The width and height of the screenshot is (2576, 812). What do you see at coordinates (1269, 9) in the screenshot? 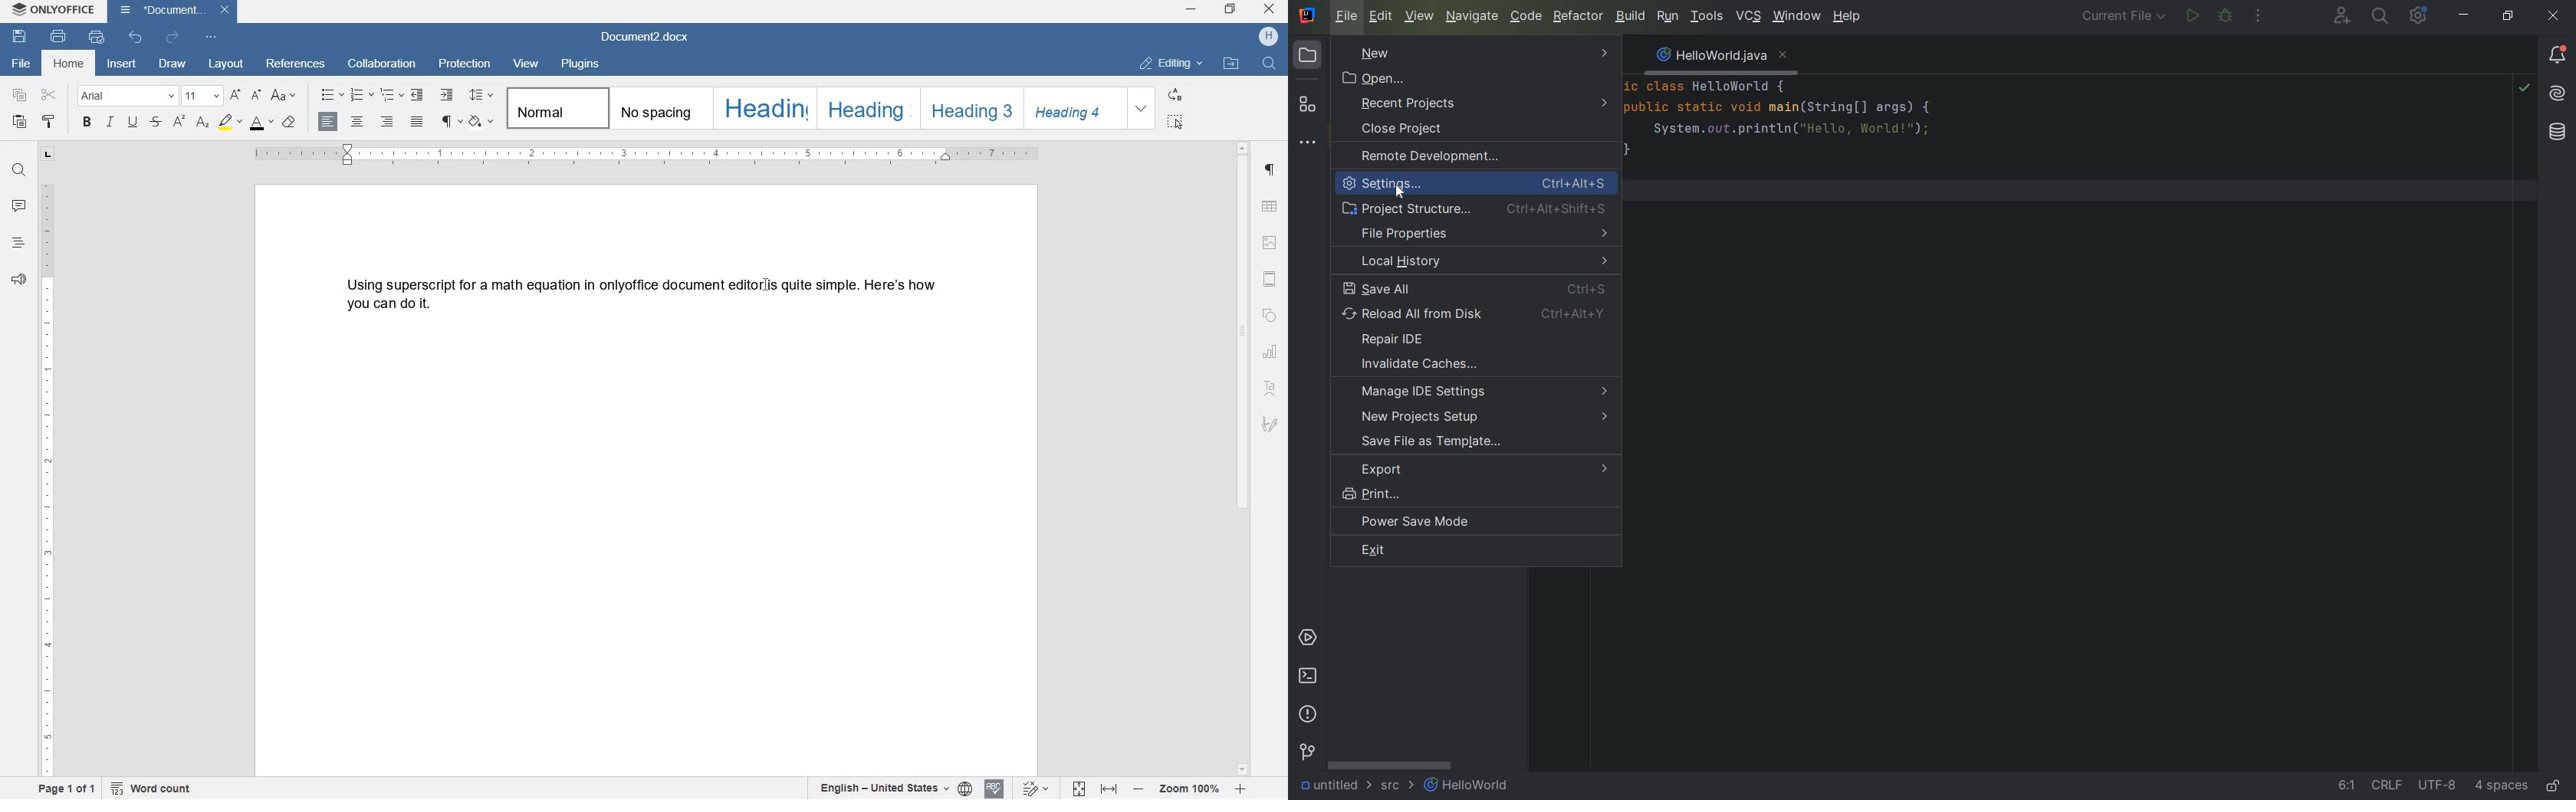
I see `close` at bounding box center [1269, 9].